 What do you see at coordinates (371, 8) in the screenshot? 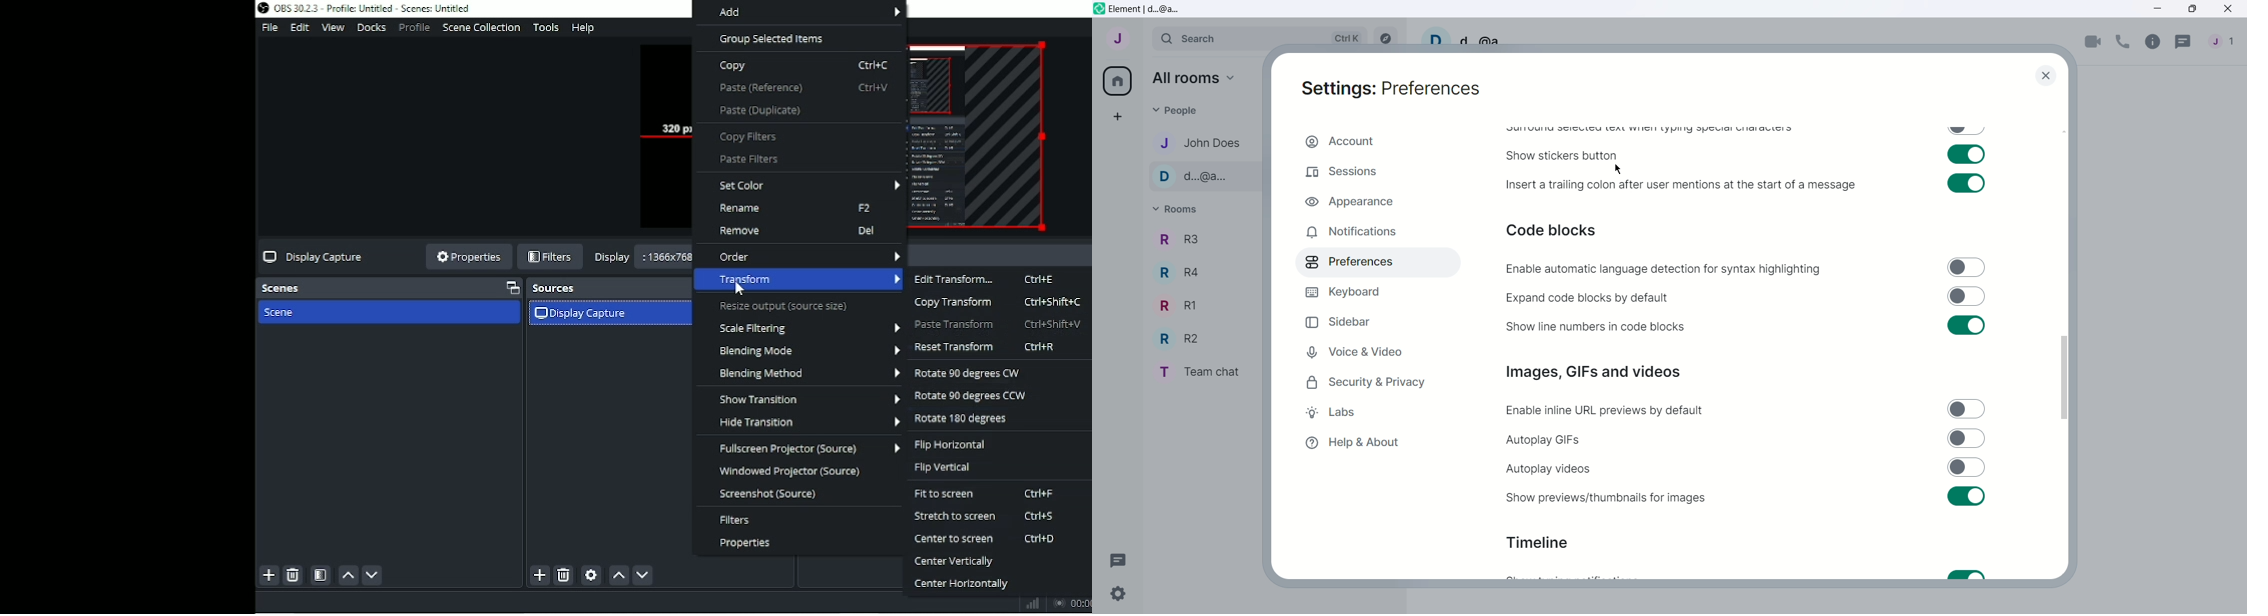
I see `Title` at bounding box center [371, 8].